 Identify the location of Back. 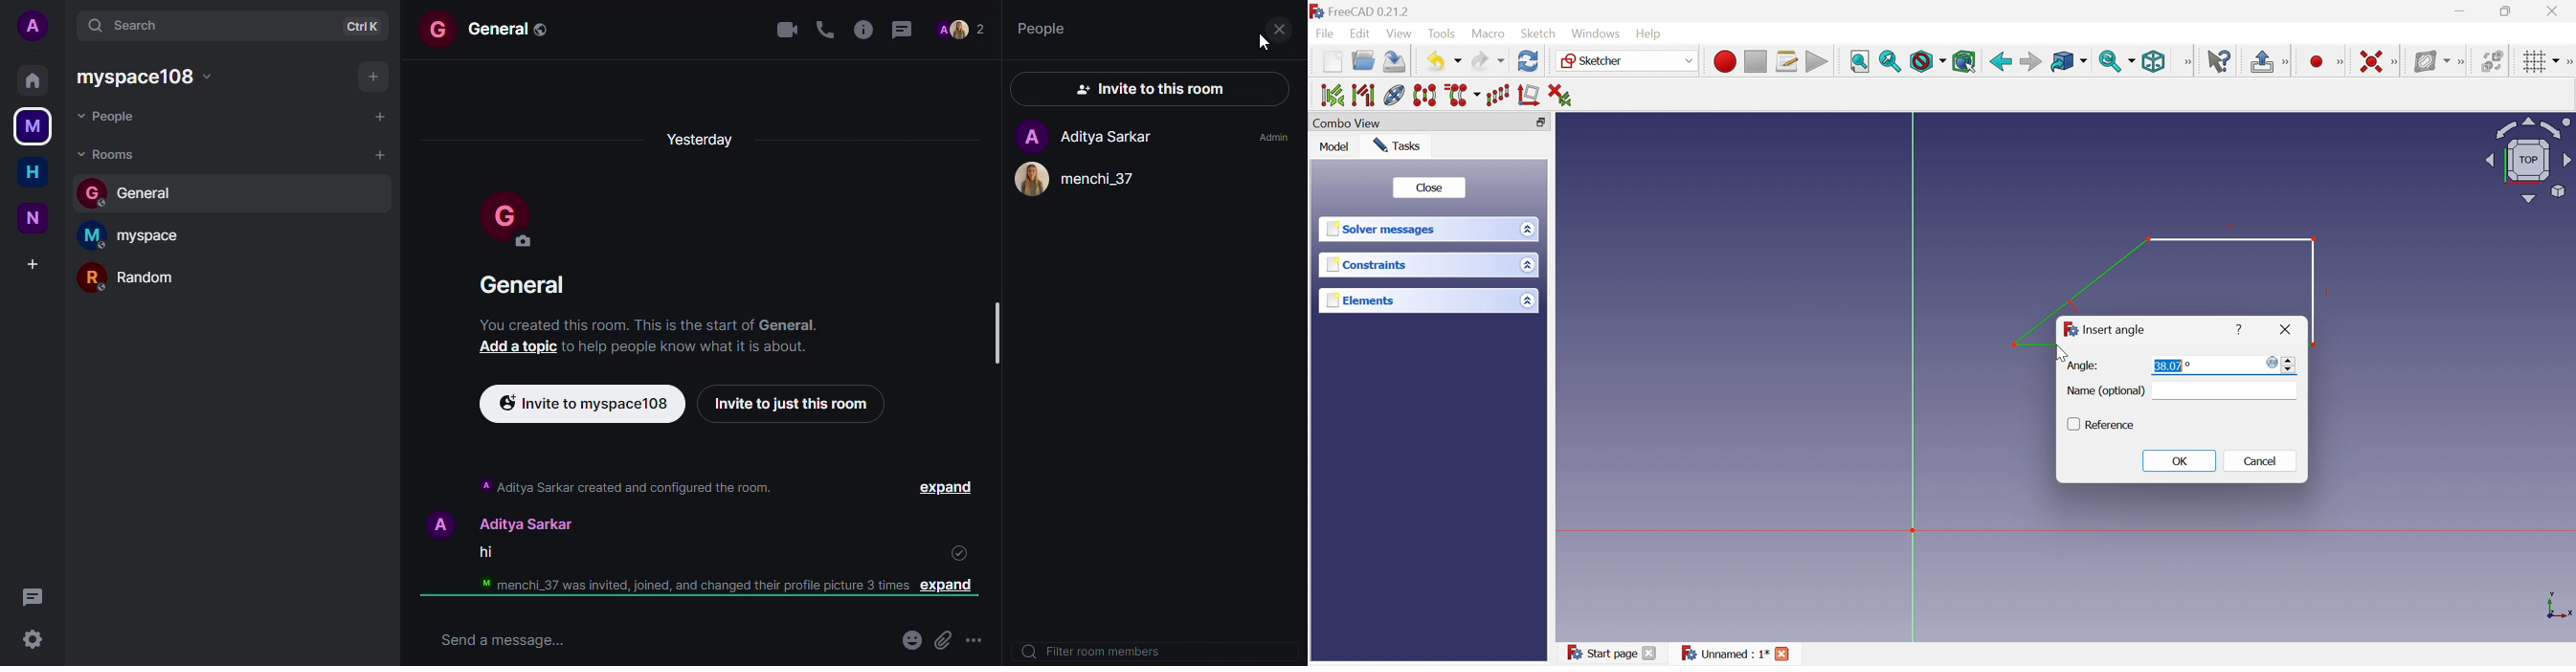
(2000, 60).